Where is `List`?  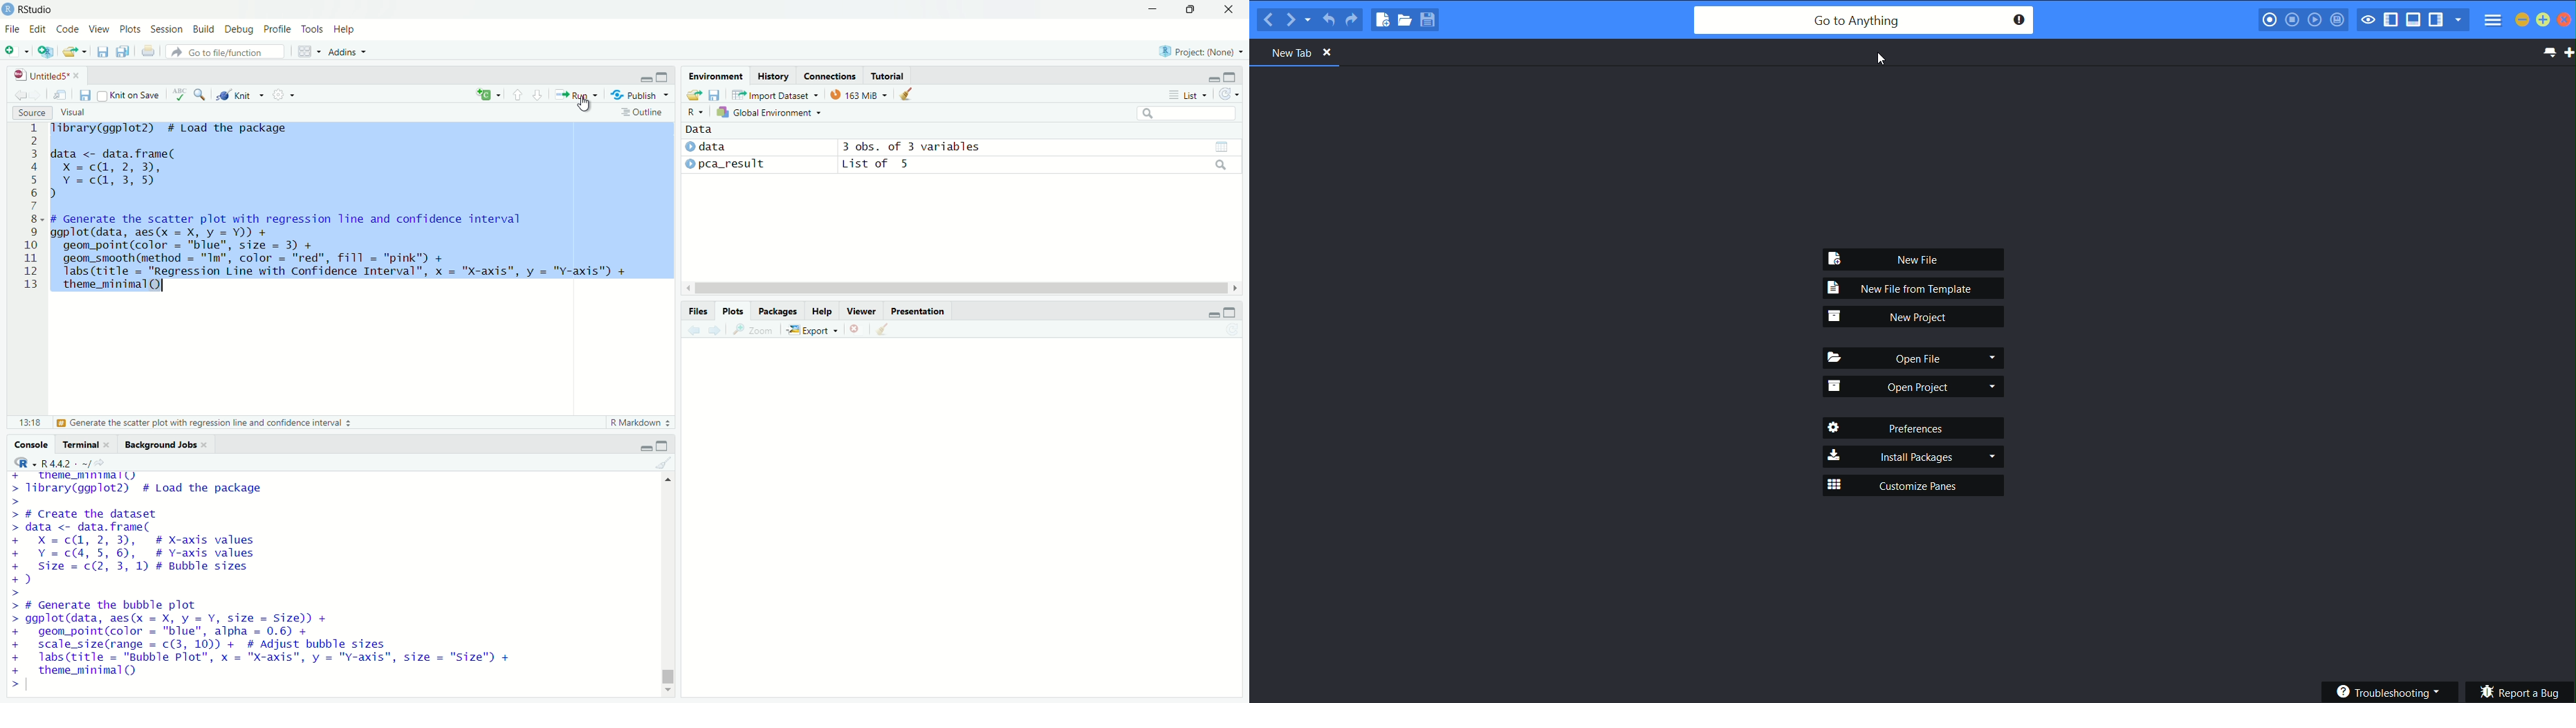 List is located at coordinates (1187, 94).